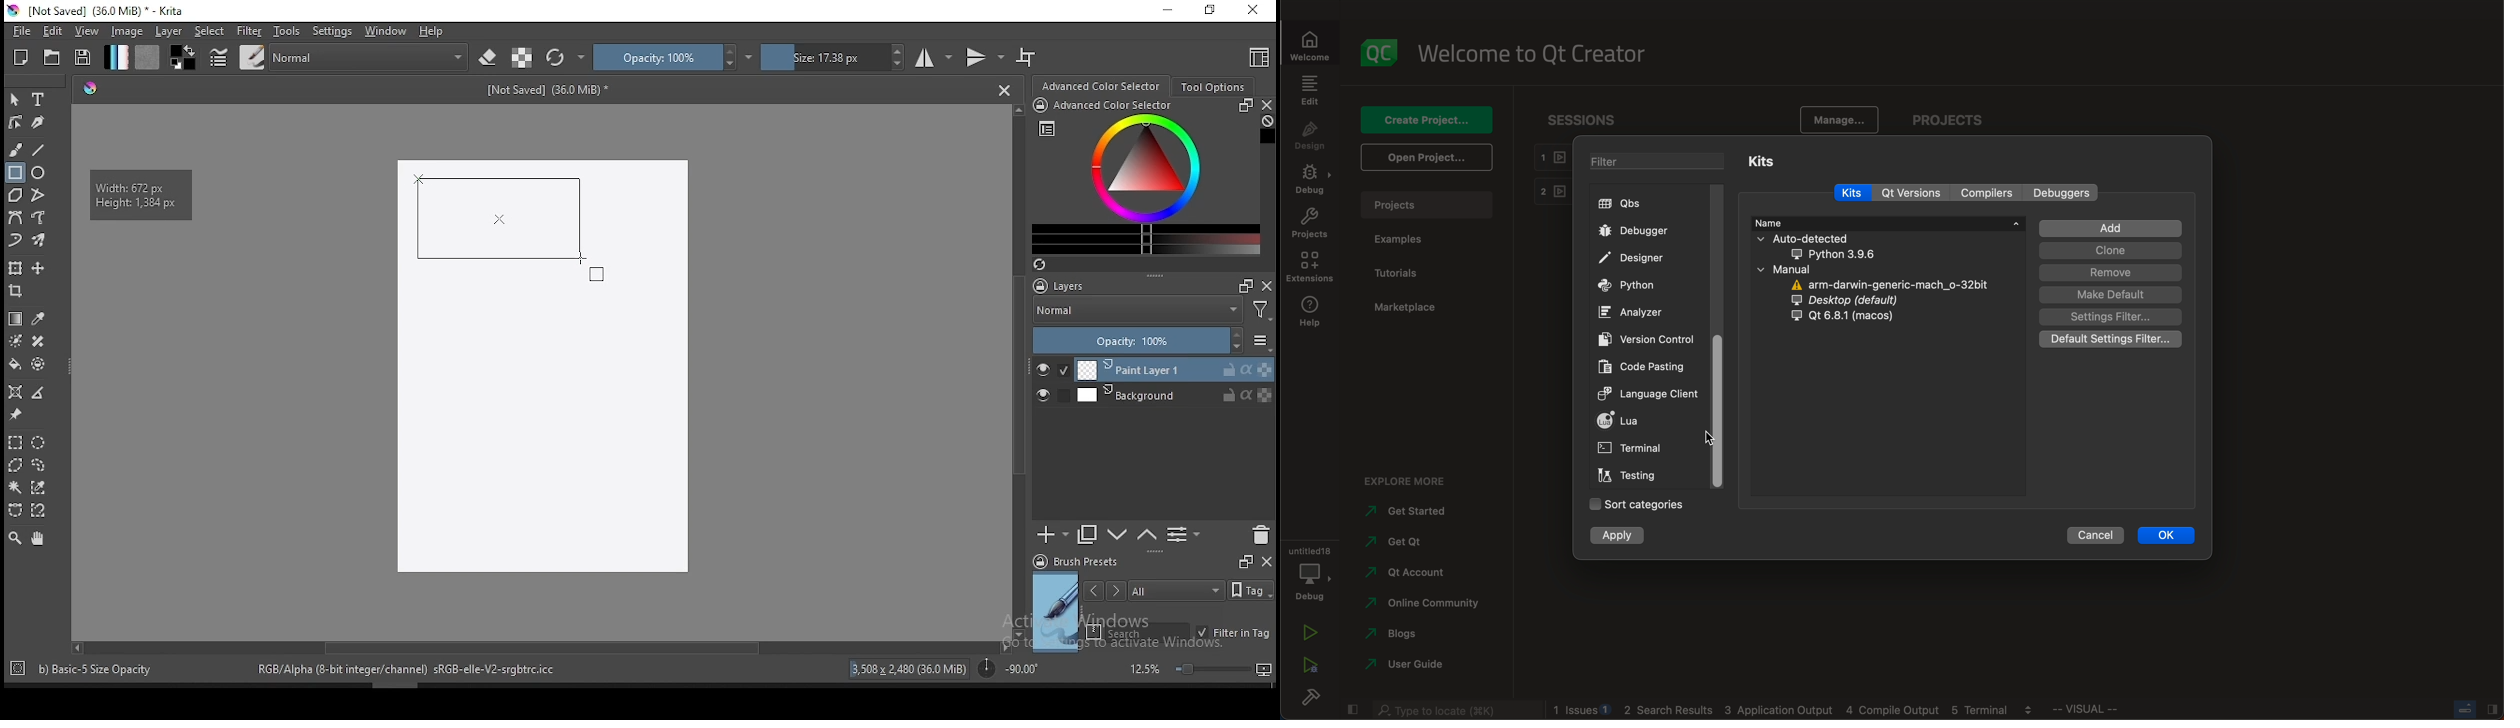  What do you see at coordinates (2110, 230) in the screenshot?
I see `add` at bounding box center [2110, 230].